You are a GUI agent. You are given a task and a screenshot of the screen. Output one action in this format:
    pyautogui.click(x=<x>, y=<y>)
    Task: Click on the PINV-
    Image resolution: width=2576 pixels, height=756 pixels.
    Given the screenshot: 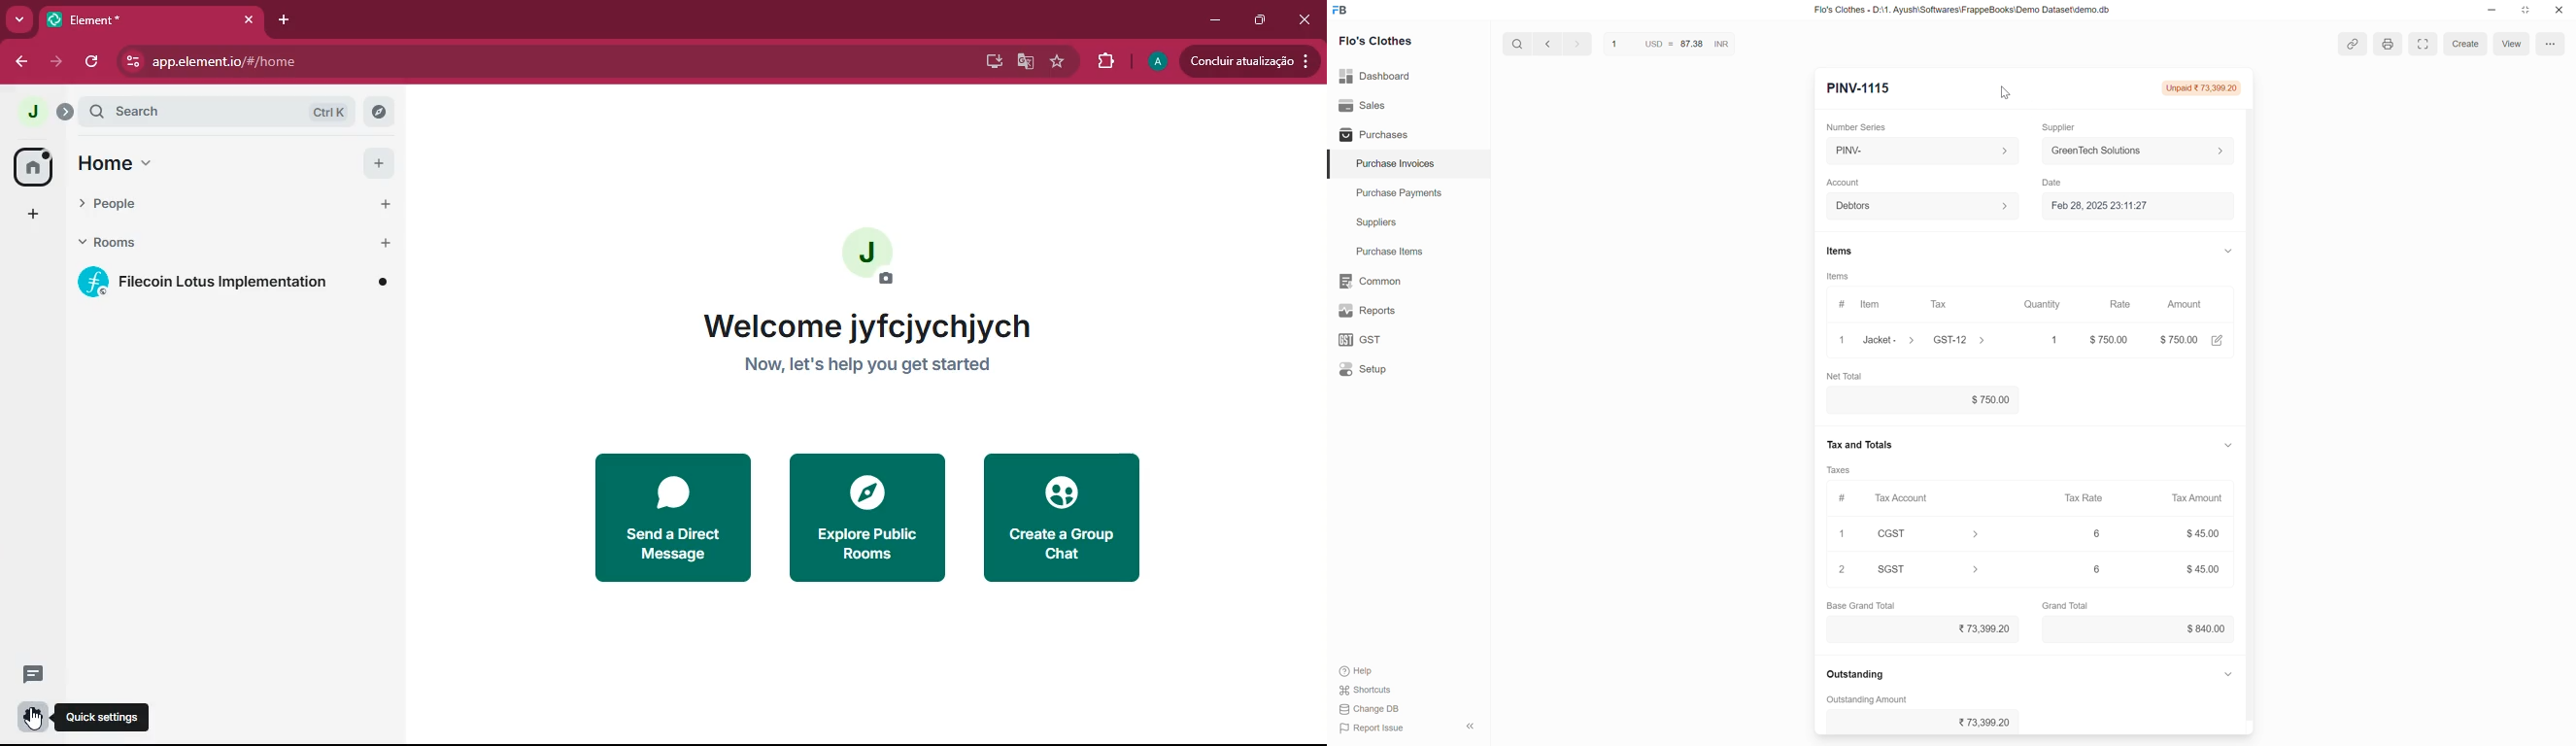 What is the action you would take?
    pyautogui.click(x=1912, y=150)
    